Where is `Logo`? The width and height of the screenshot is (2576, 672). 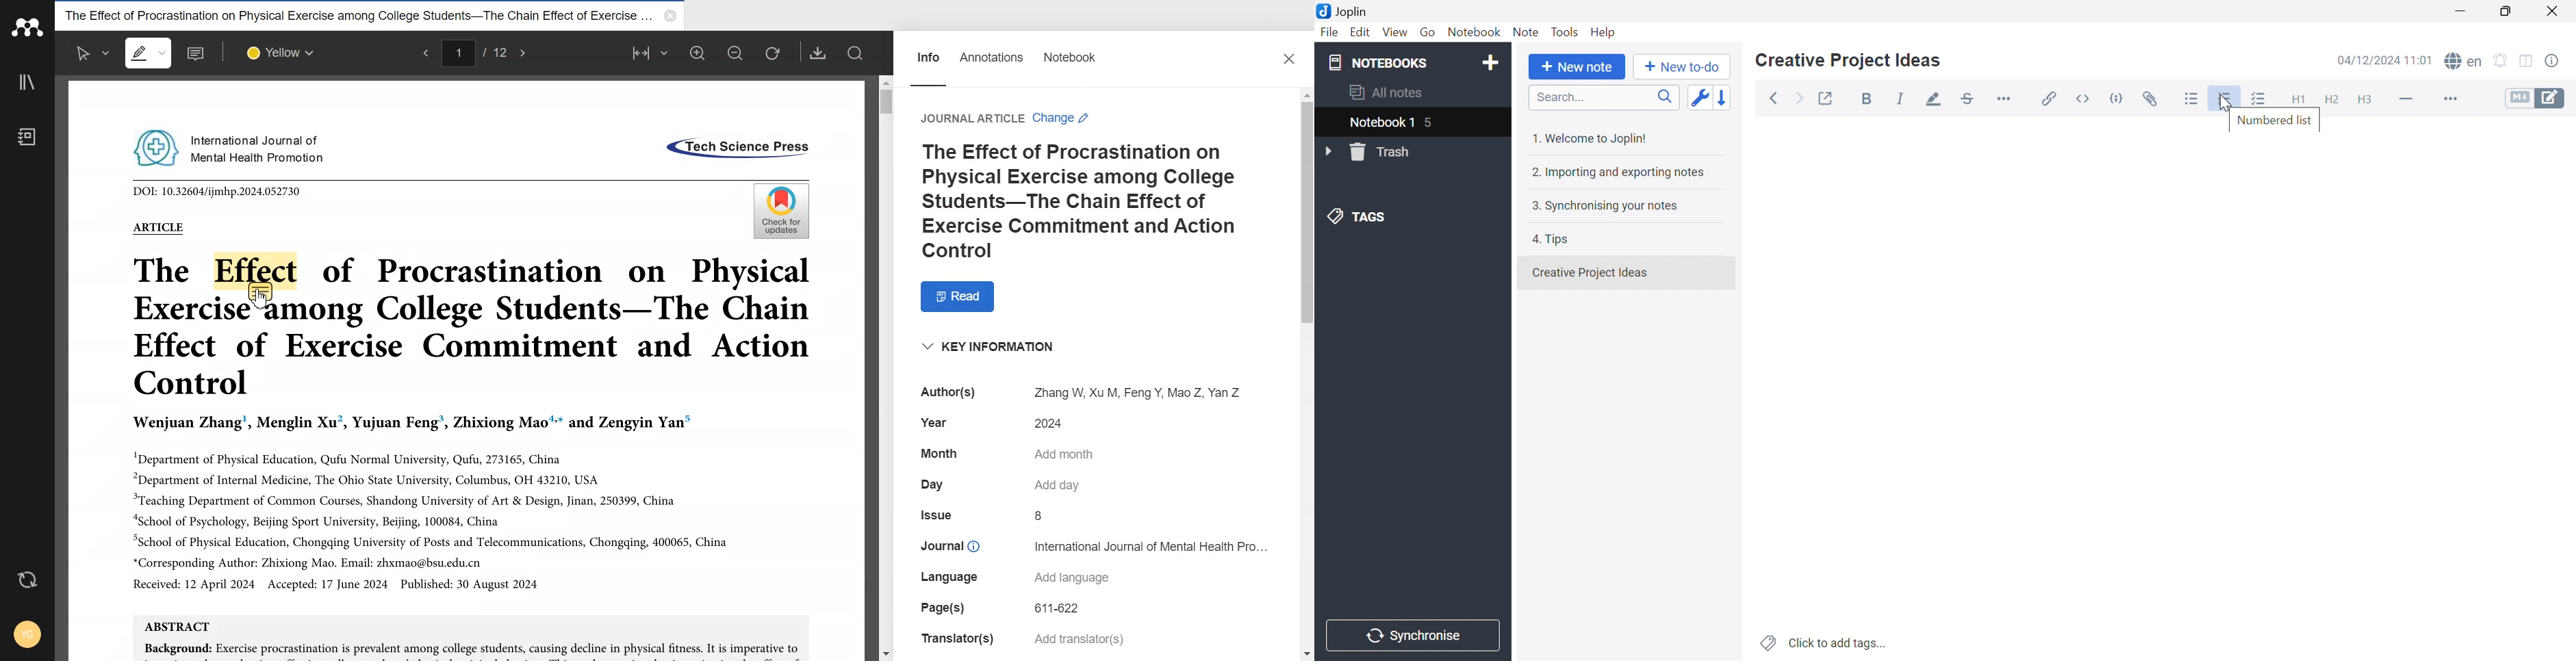
Logo is located at coordinates (27, 27).